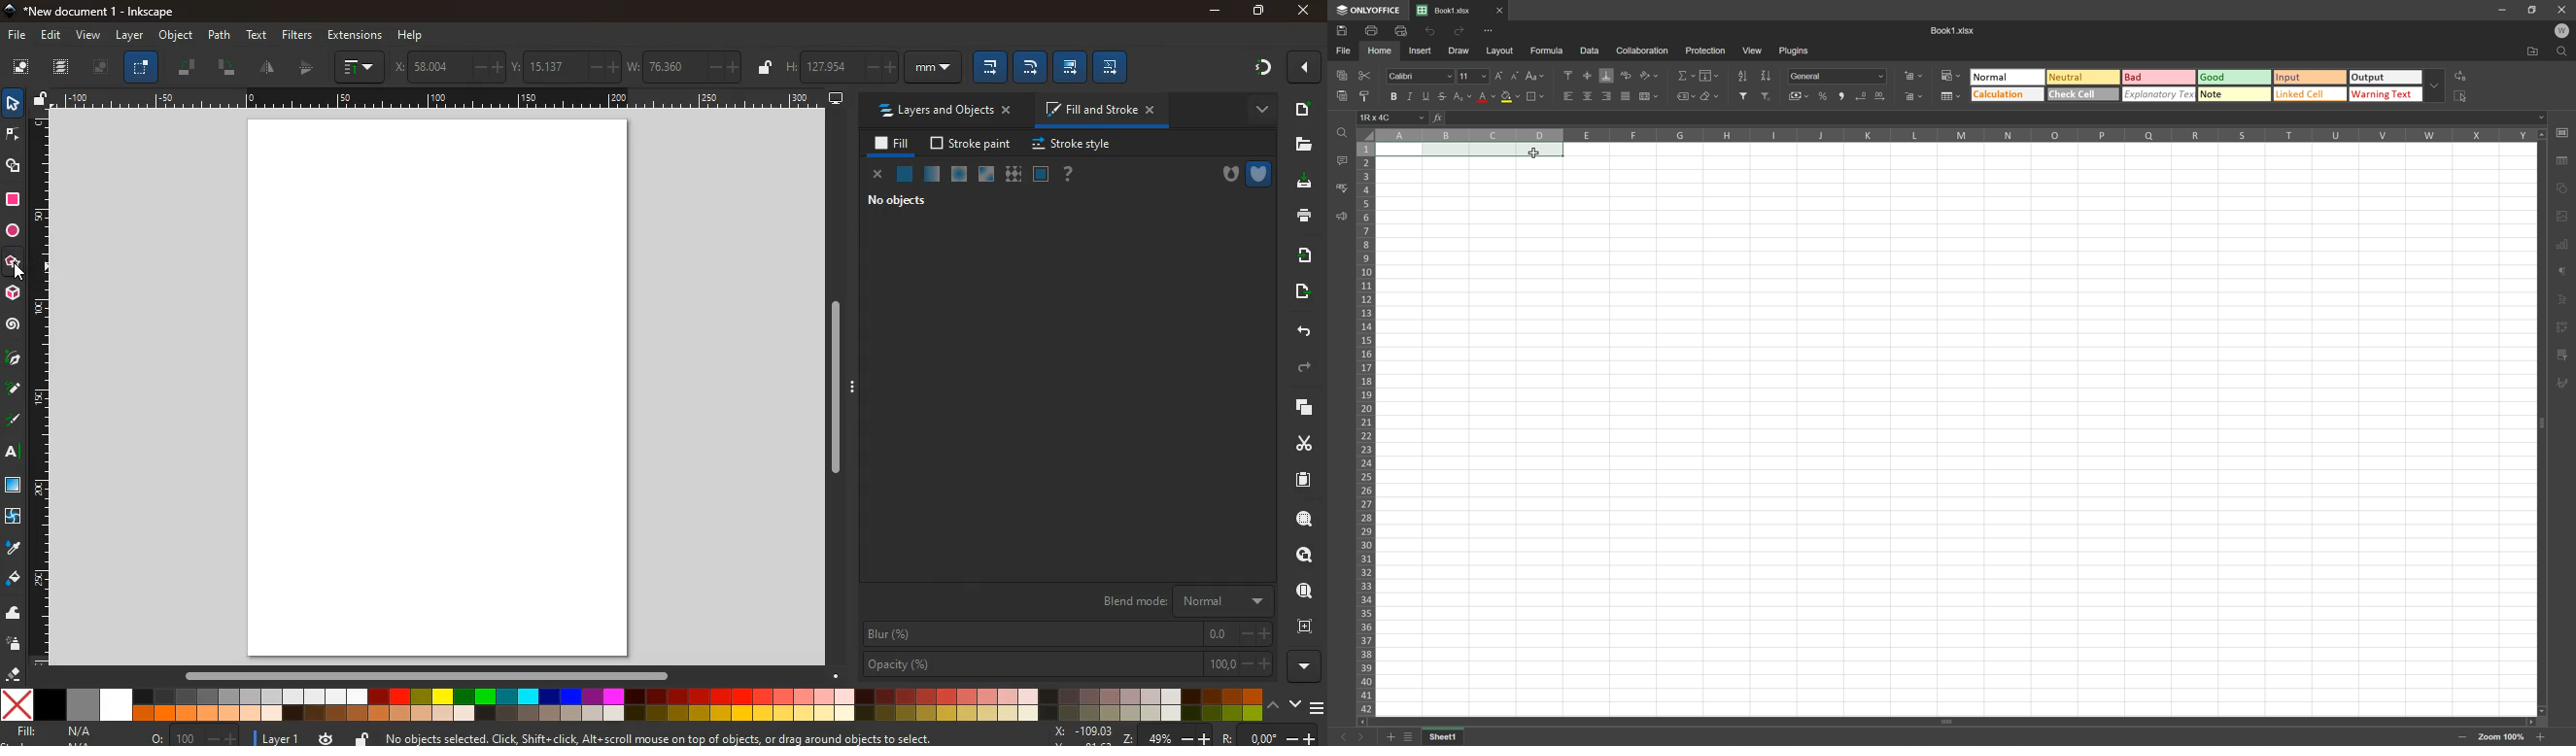  Describe the element at coordinates (2503, 10) in the screenshot. I see `Minimize` at that location.